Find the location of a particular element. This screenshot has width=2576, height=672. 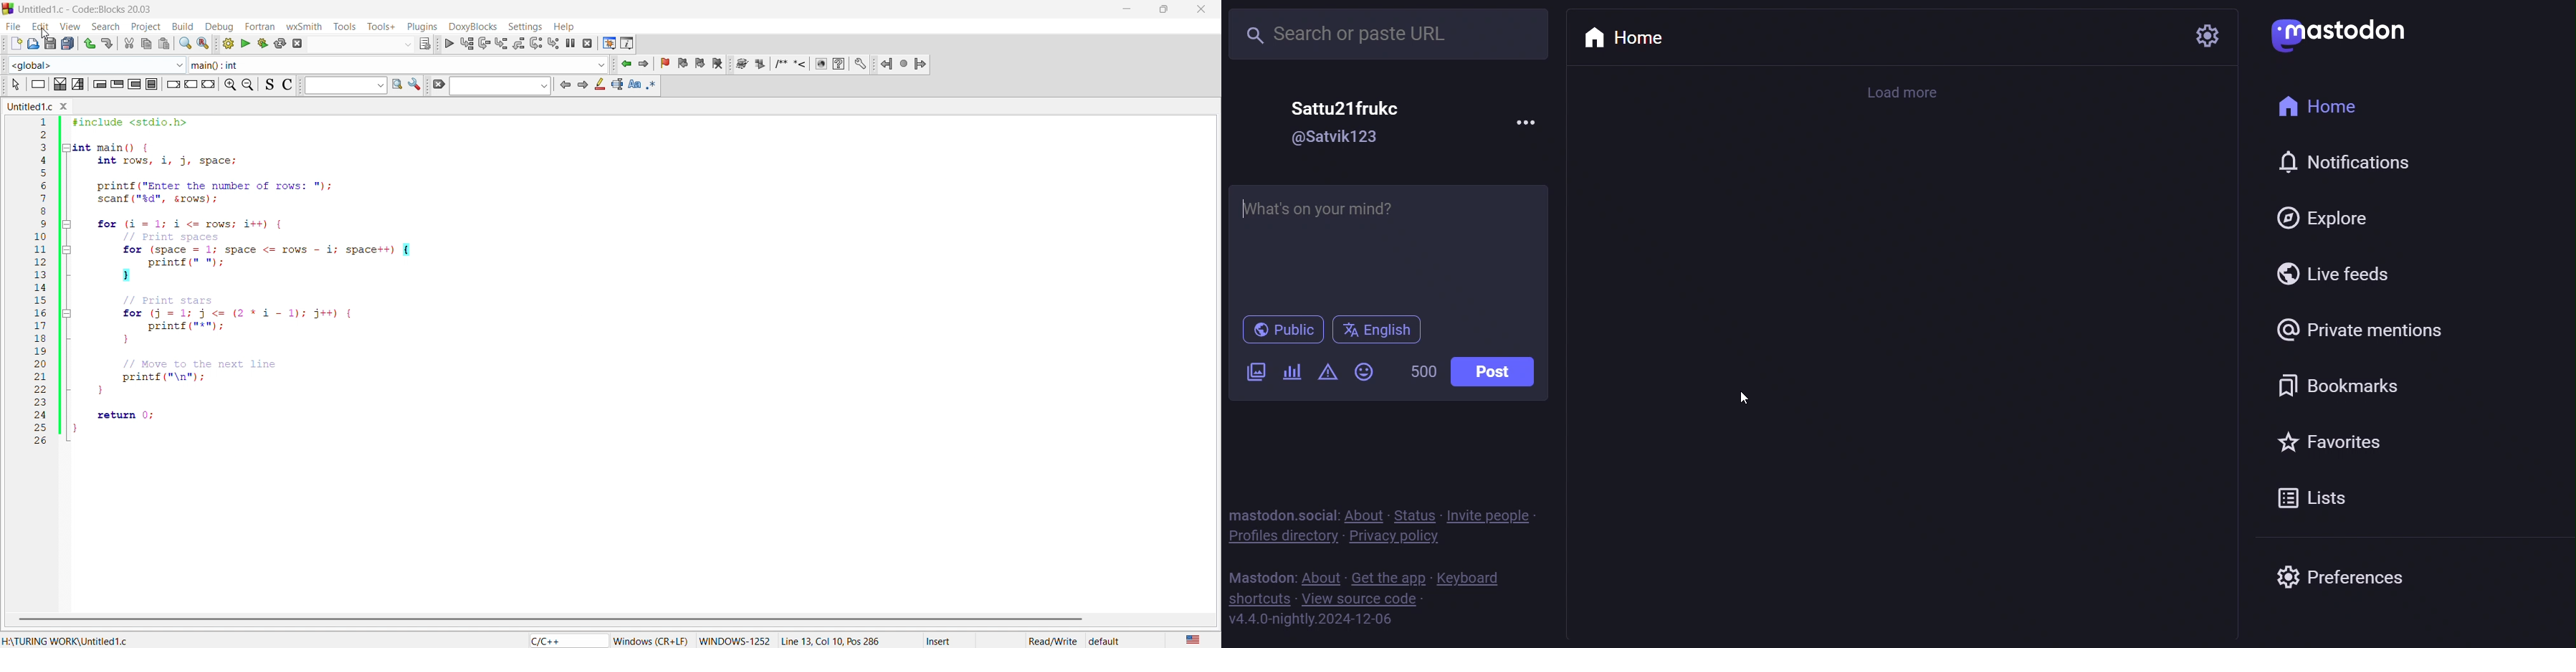

Line 13, Col 10, Pos 286 is located at coordinates (837, 642).